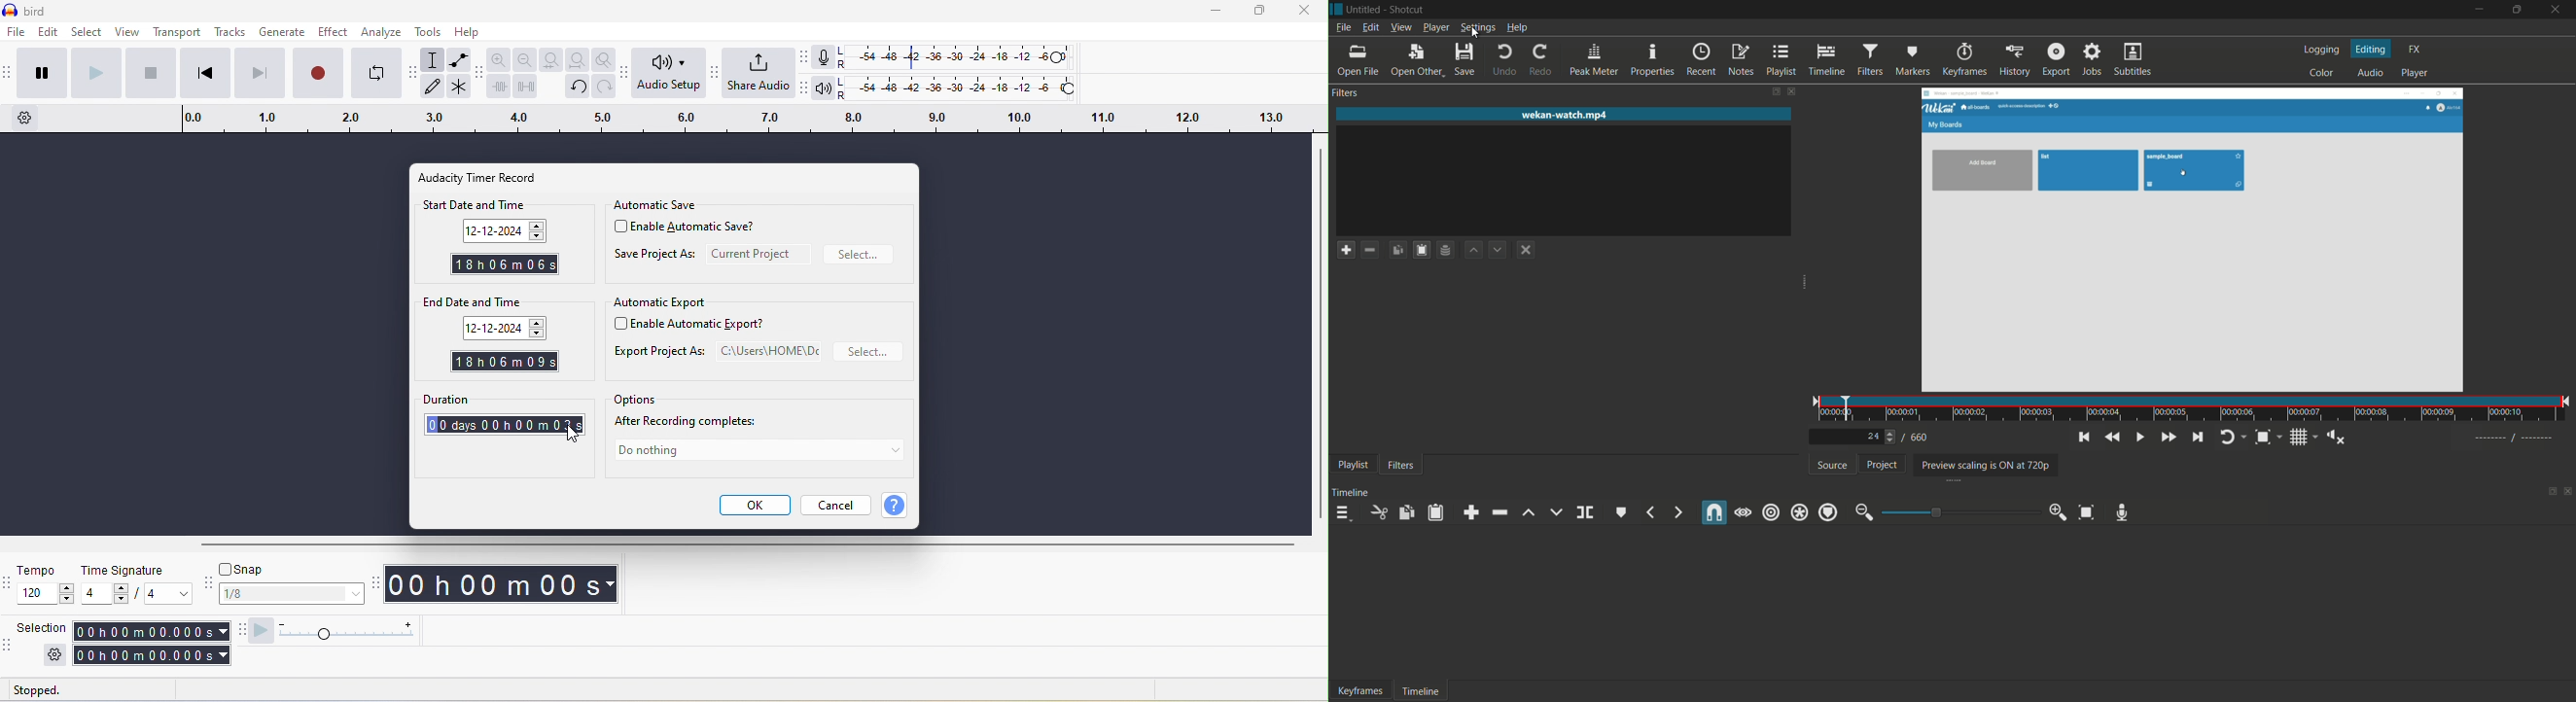  What do you see at coordinates (1421, 692) in the screenshot?
I see `timeline` at bounding box center [1421, 692].